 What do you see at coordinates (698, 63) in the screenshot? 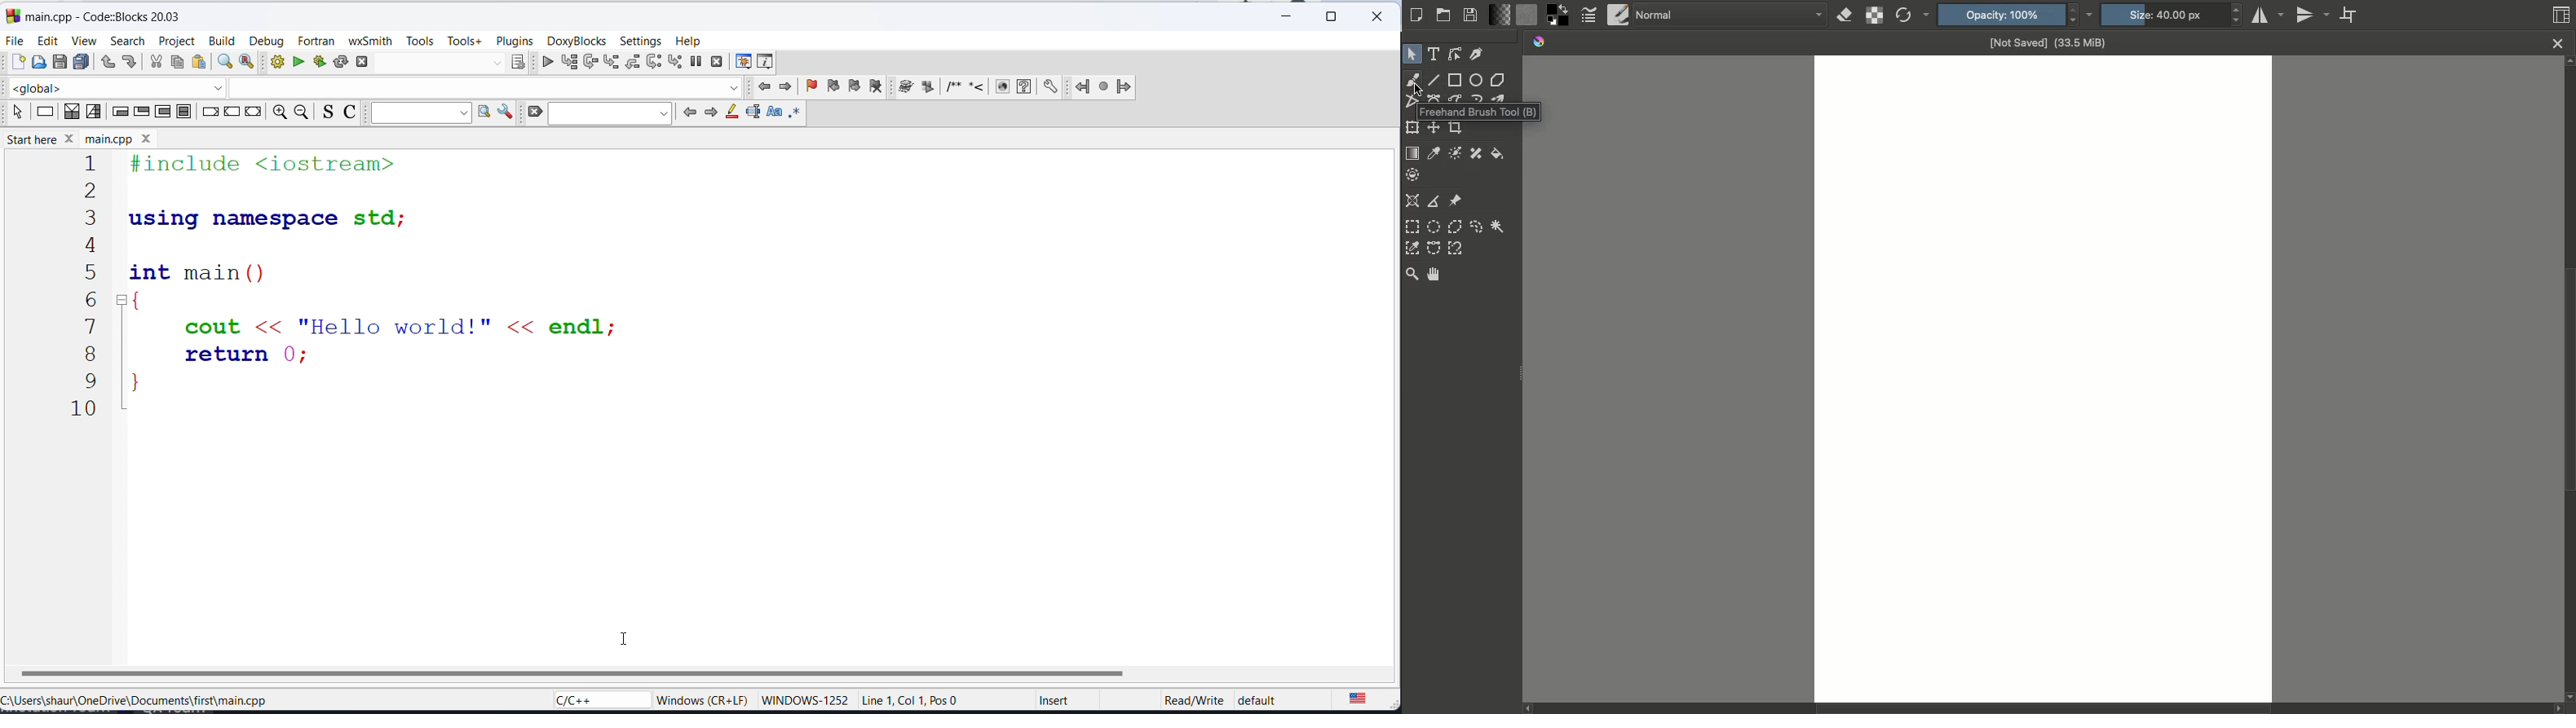
I see `BREAK DEBUGGER` at bounding box center [698, 63].